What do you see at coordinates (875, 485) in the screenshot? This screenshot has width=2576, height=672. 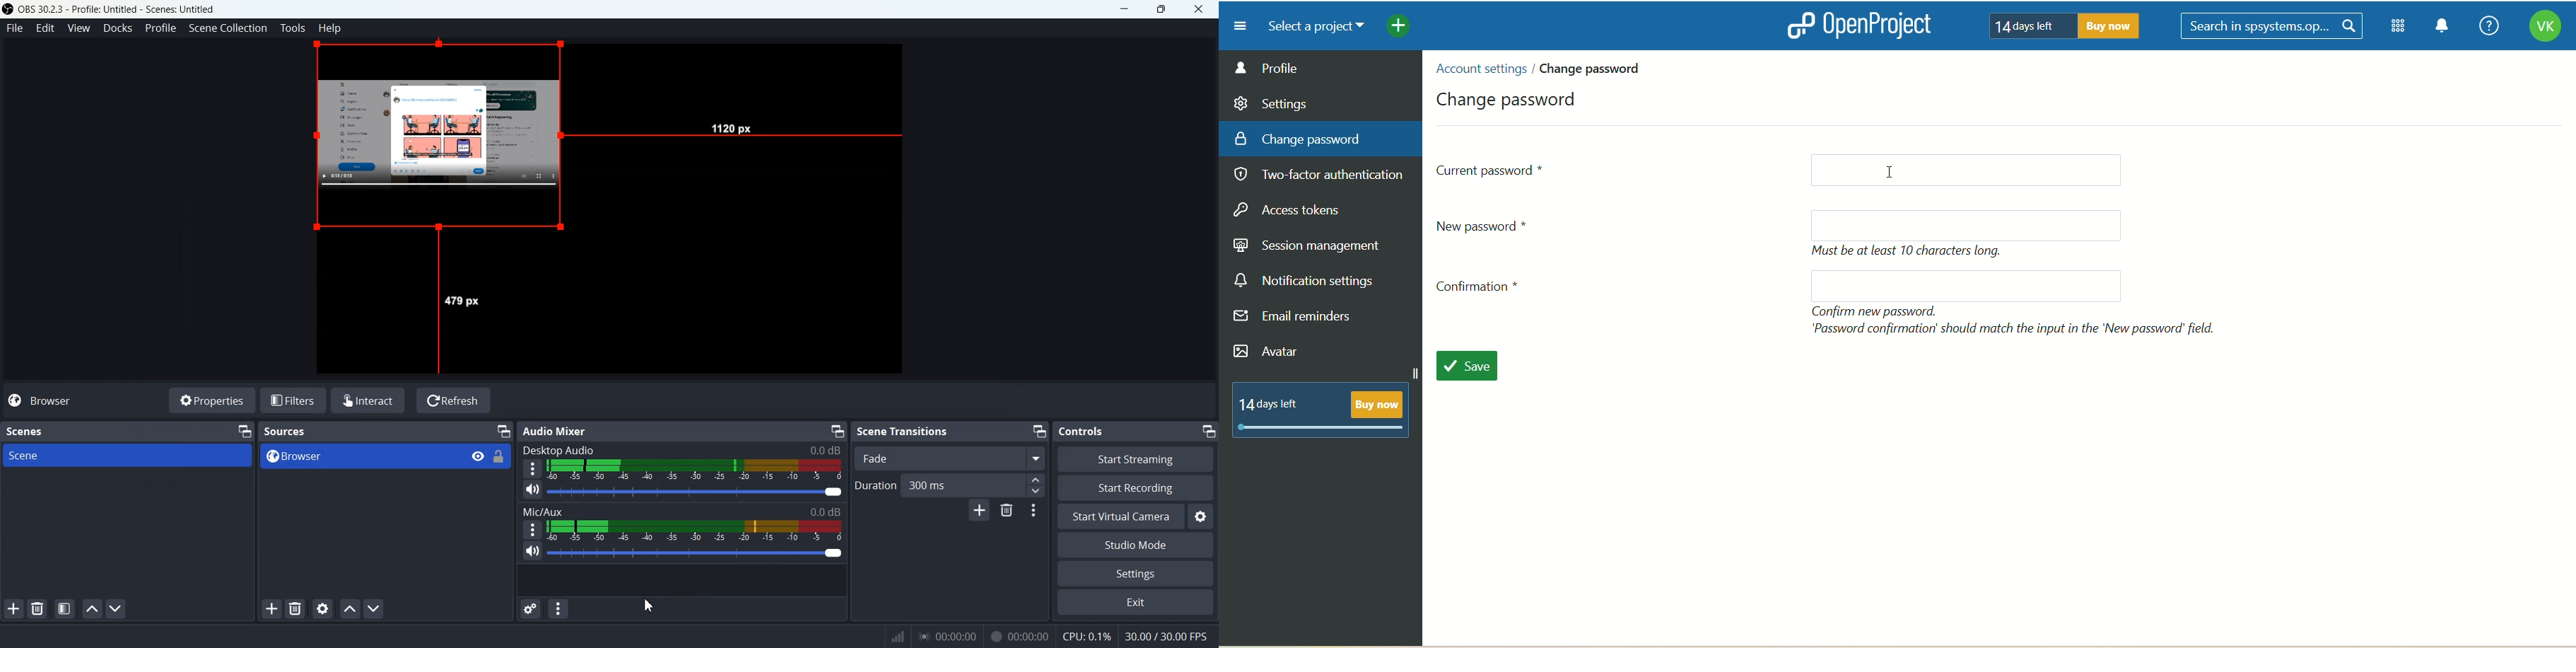 I see `Duration` at bounding box center [875, 485].